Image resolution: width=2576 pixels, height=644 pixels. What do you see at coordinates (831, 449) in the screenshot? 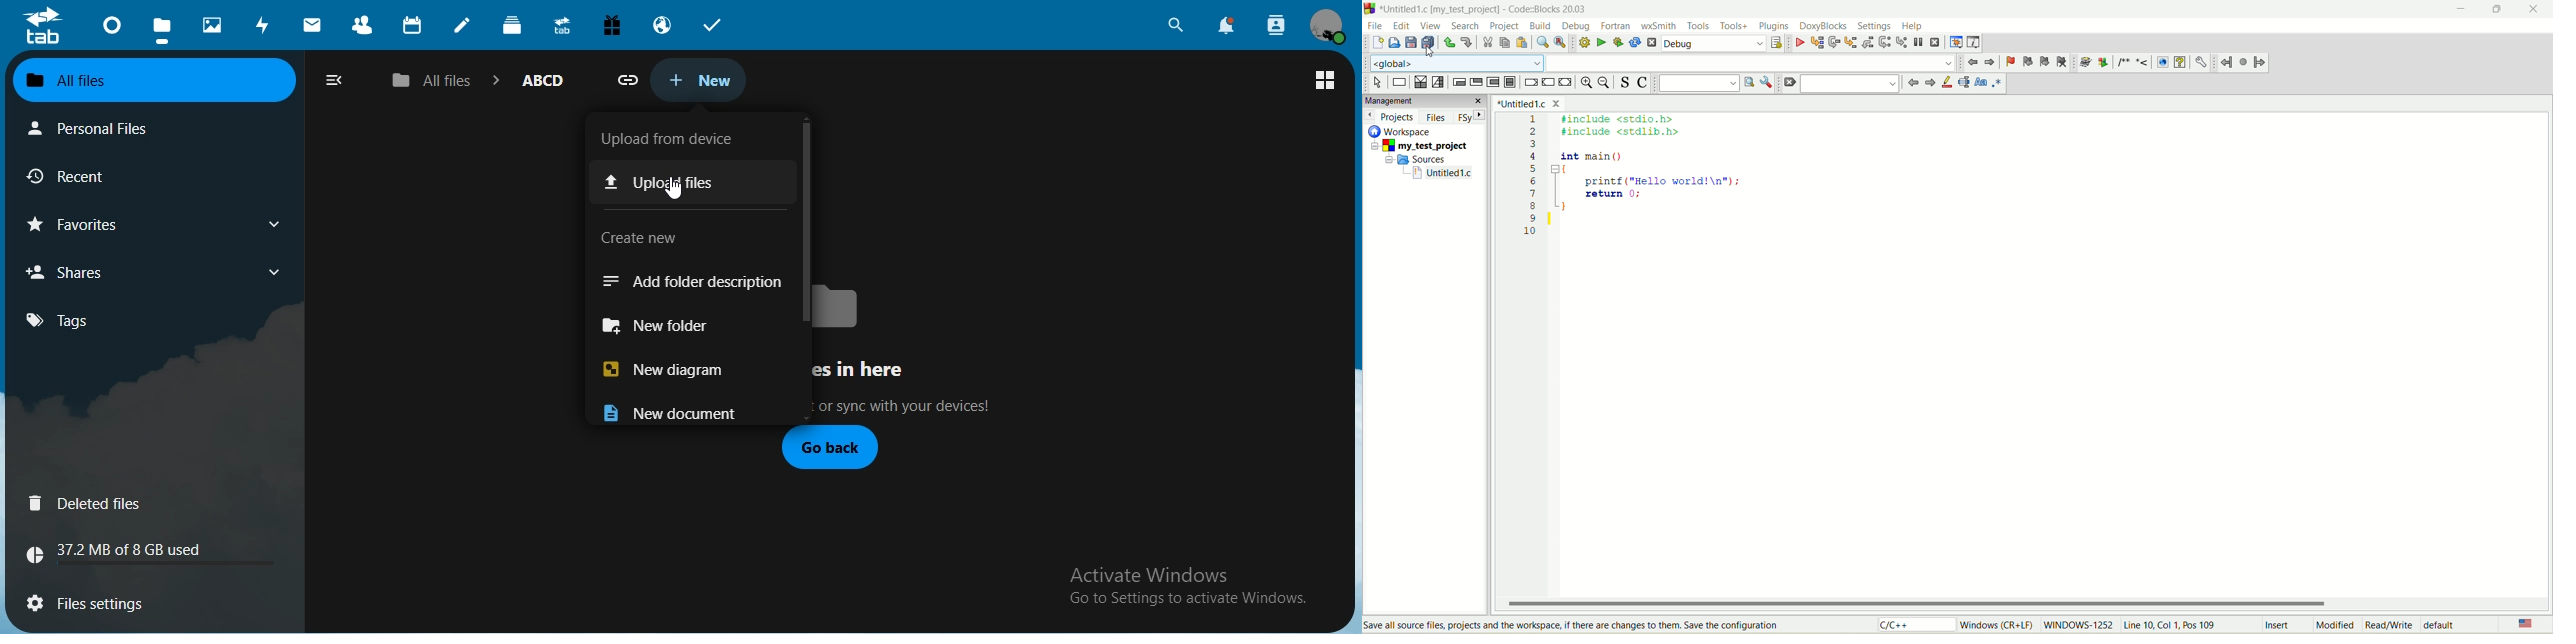
I see `go back` at bounding box center [831, 449].